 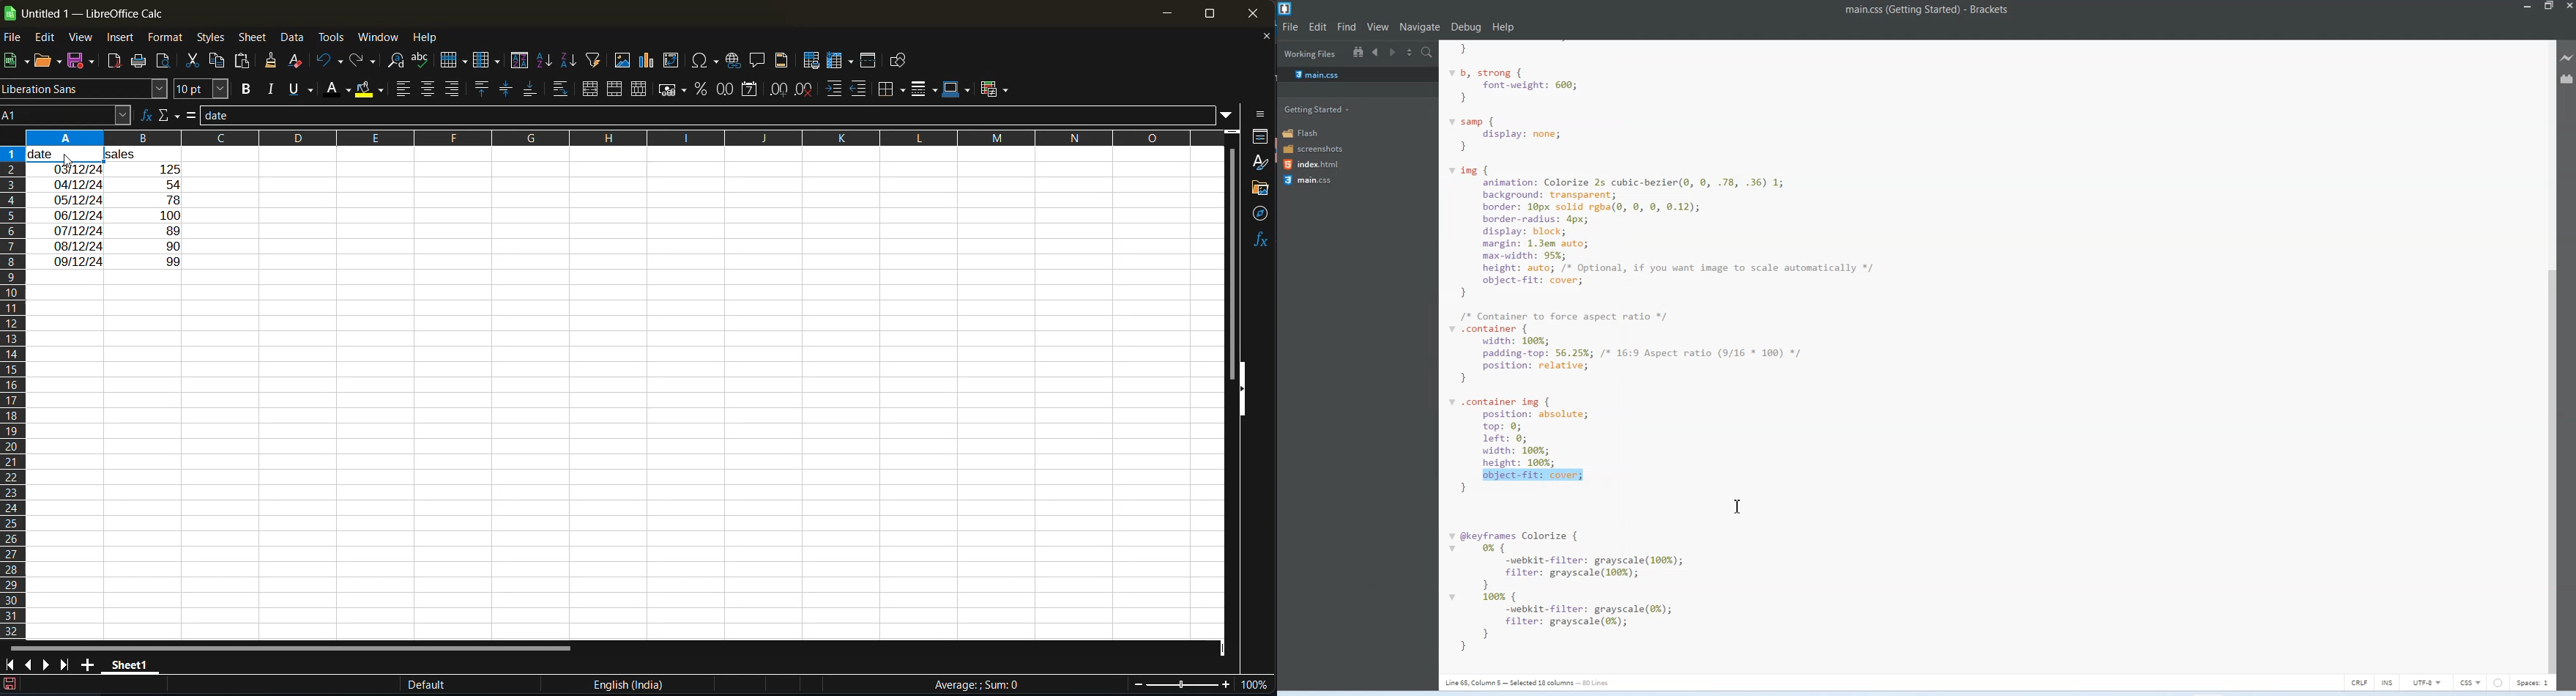 What do you see at coordinates (729, 89) in the screenshot?
I see `format as number` at bounding box center [729, 89].